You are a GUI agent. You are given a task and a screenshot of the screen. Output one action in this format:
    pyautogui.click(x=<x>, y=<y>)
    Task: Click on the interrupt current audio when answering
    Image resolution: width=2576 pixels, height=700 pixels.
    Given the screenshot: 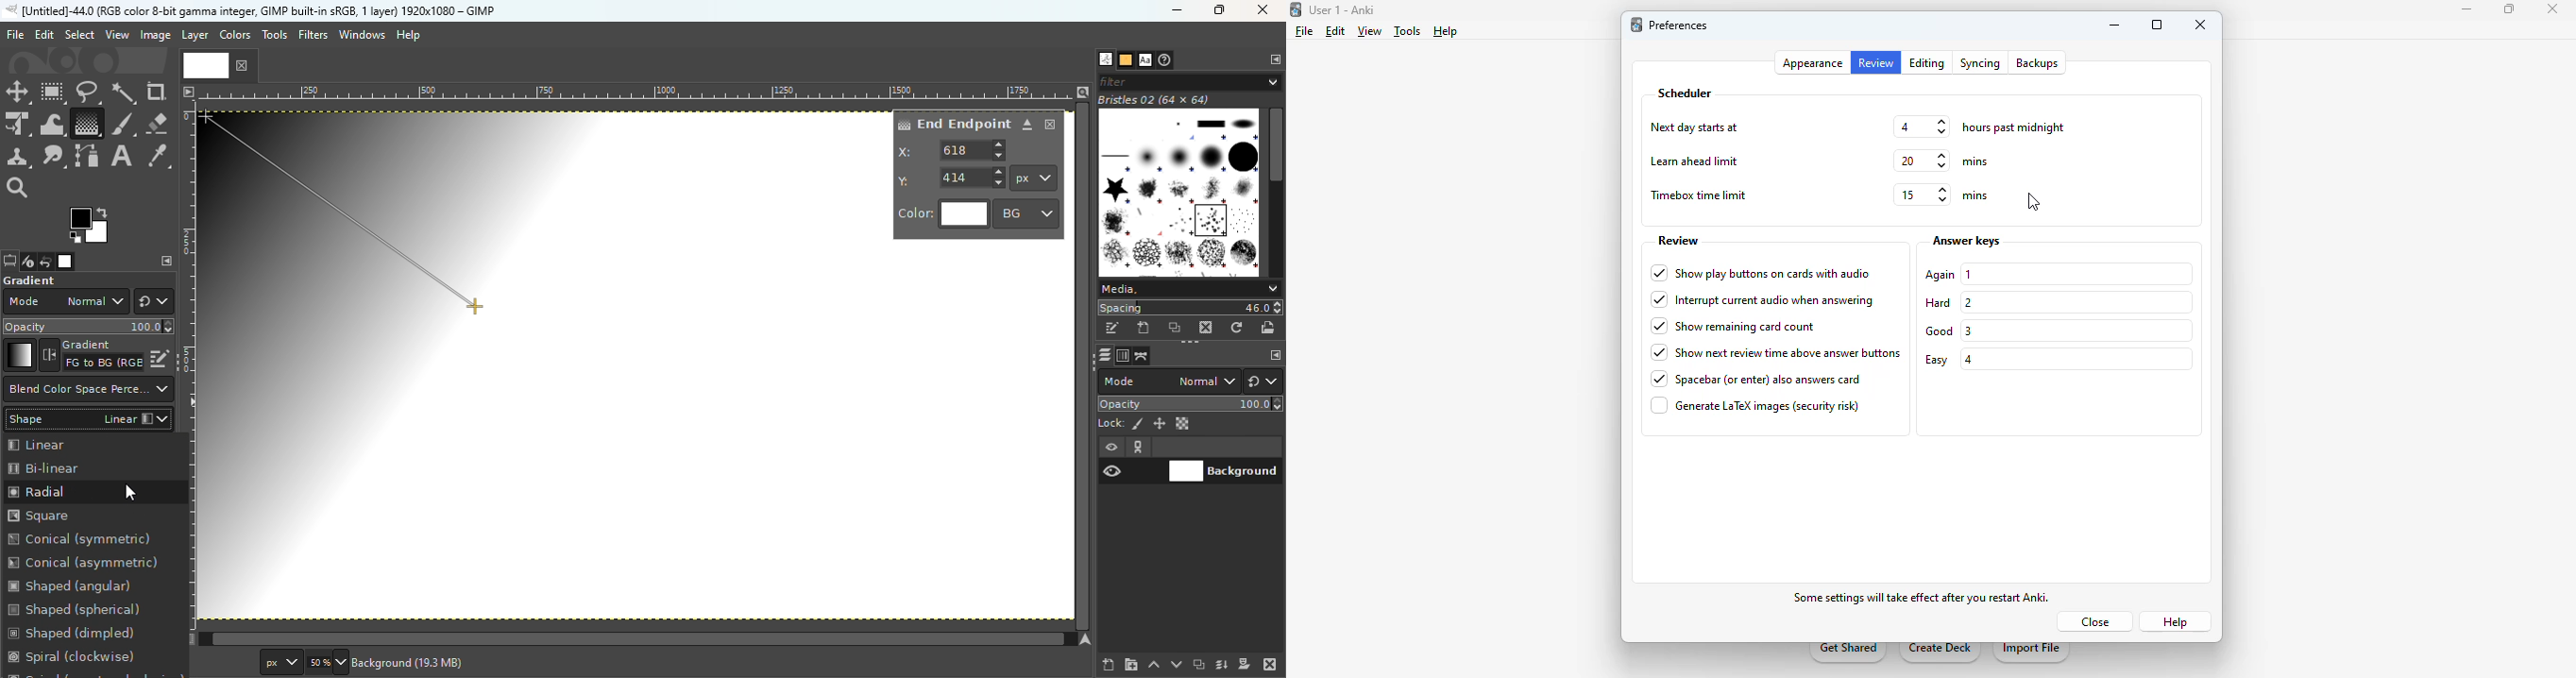 What is the action you would take?
    pyautogui.click(x=1764, y=299)
    